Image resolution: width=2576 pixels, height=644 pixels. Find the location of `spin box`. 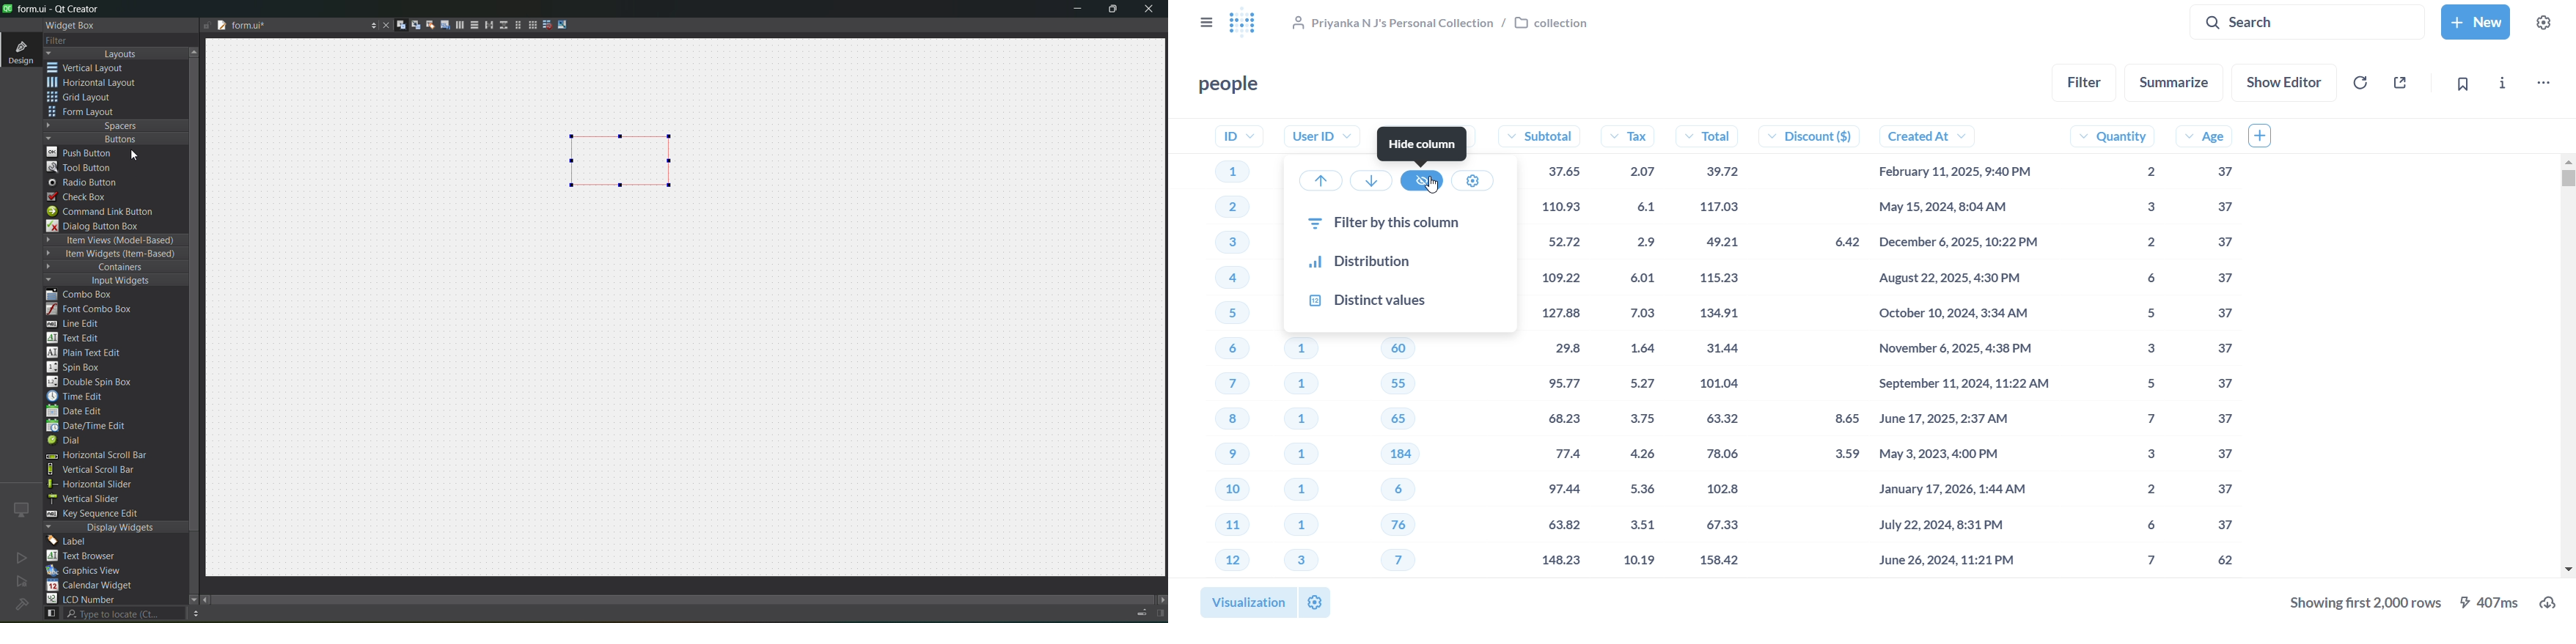

spin box is located at coordinates (80, 367).